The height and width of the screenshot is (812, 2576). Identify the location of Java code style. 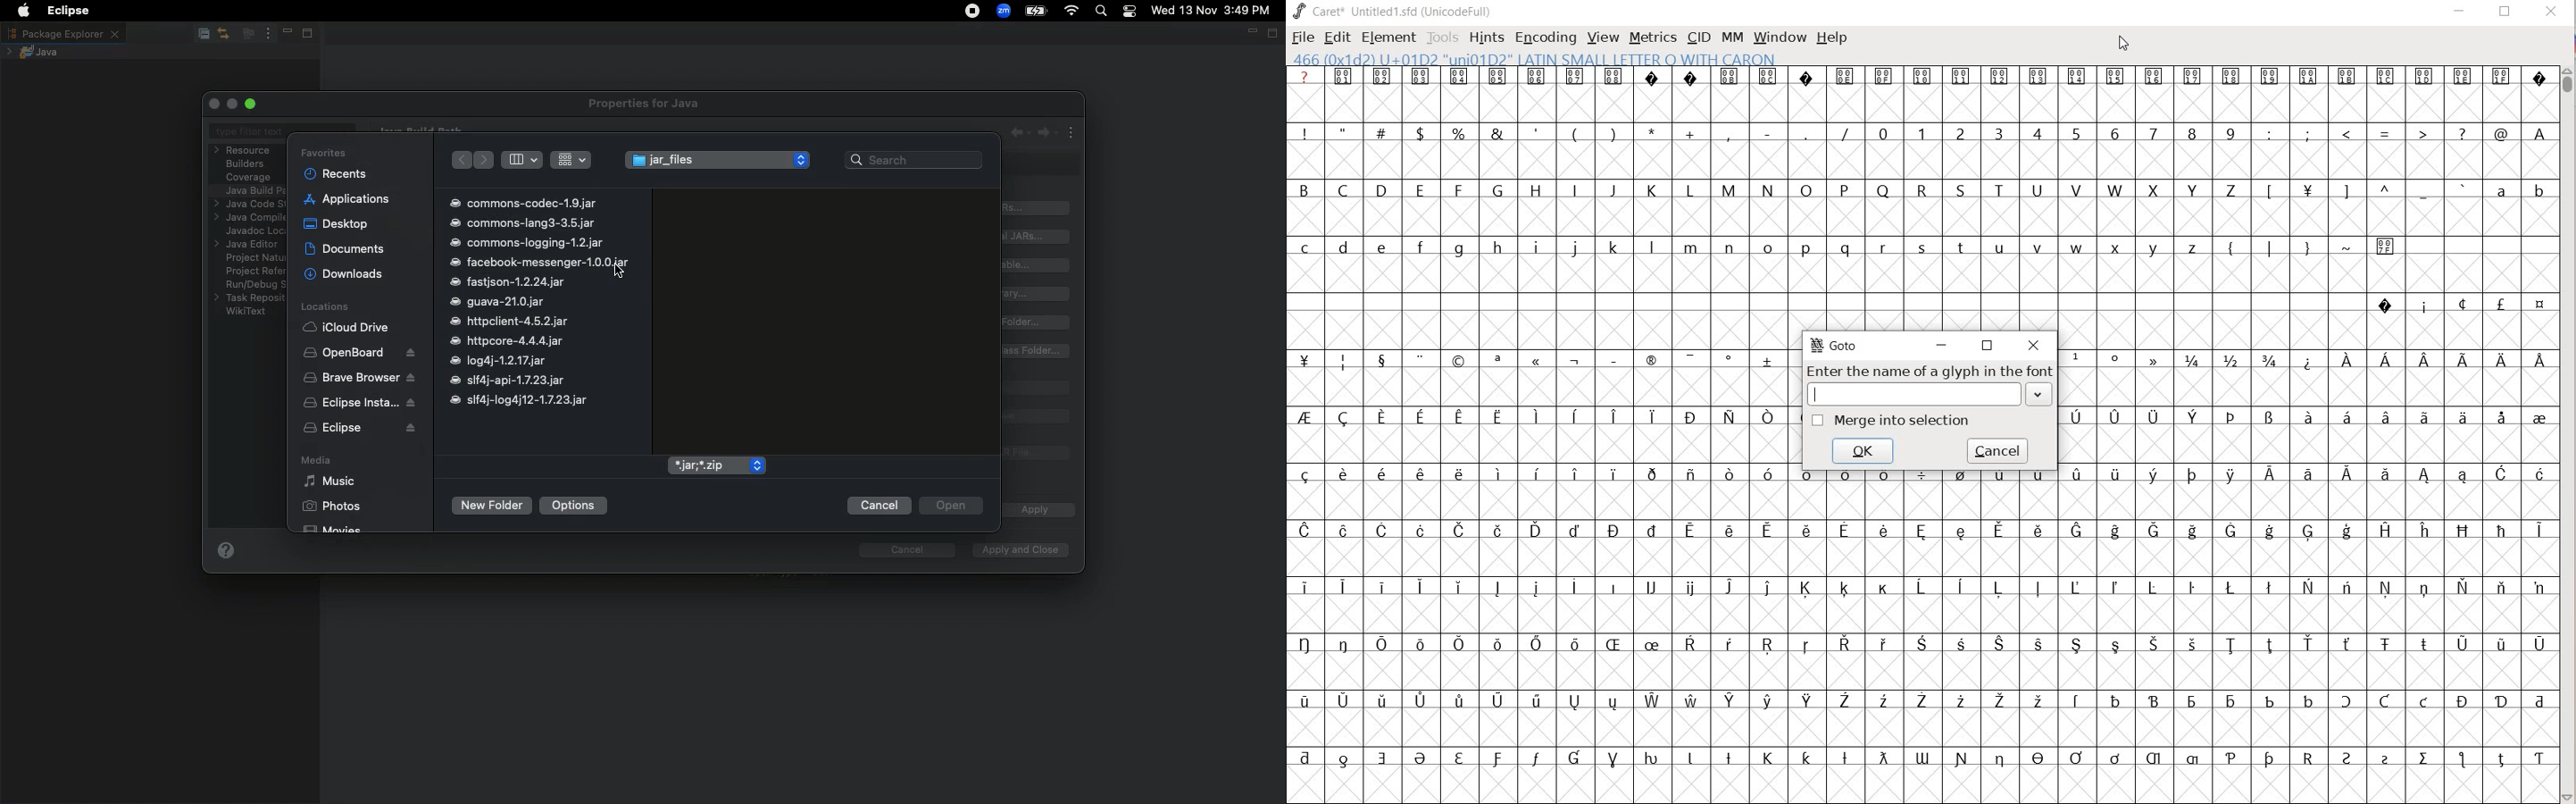
(247, 205).